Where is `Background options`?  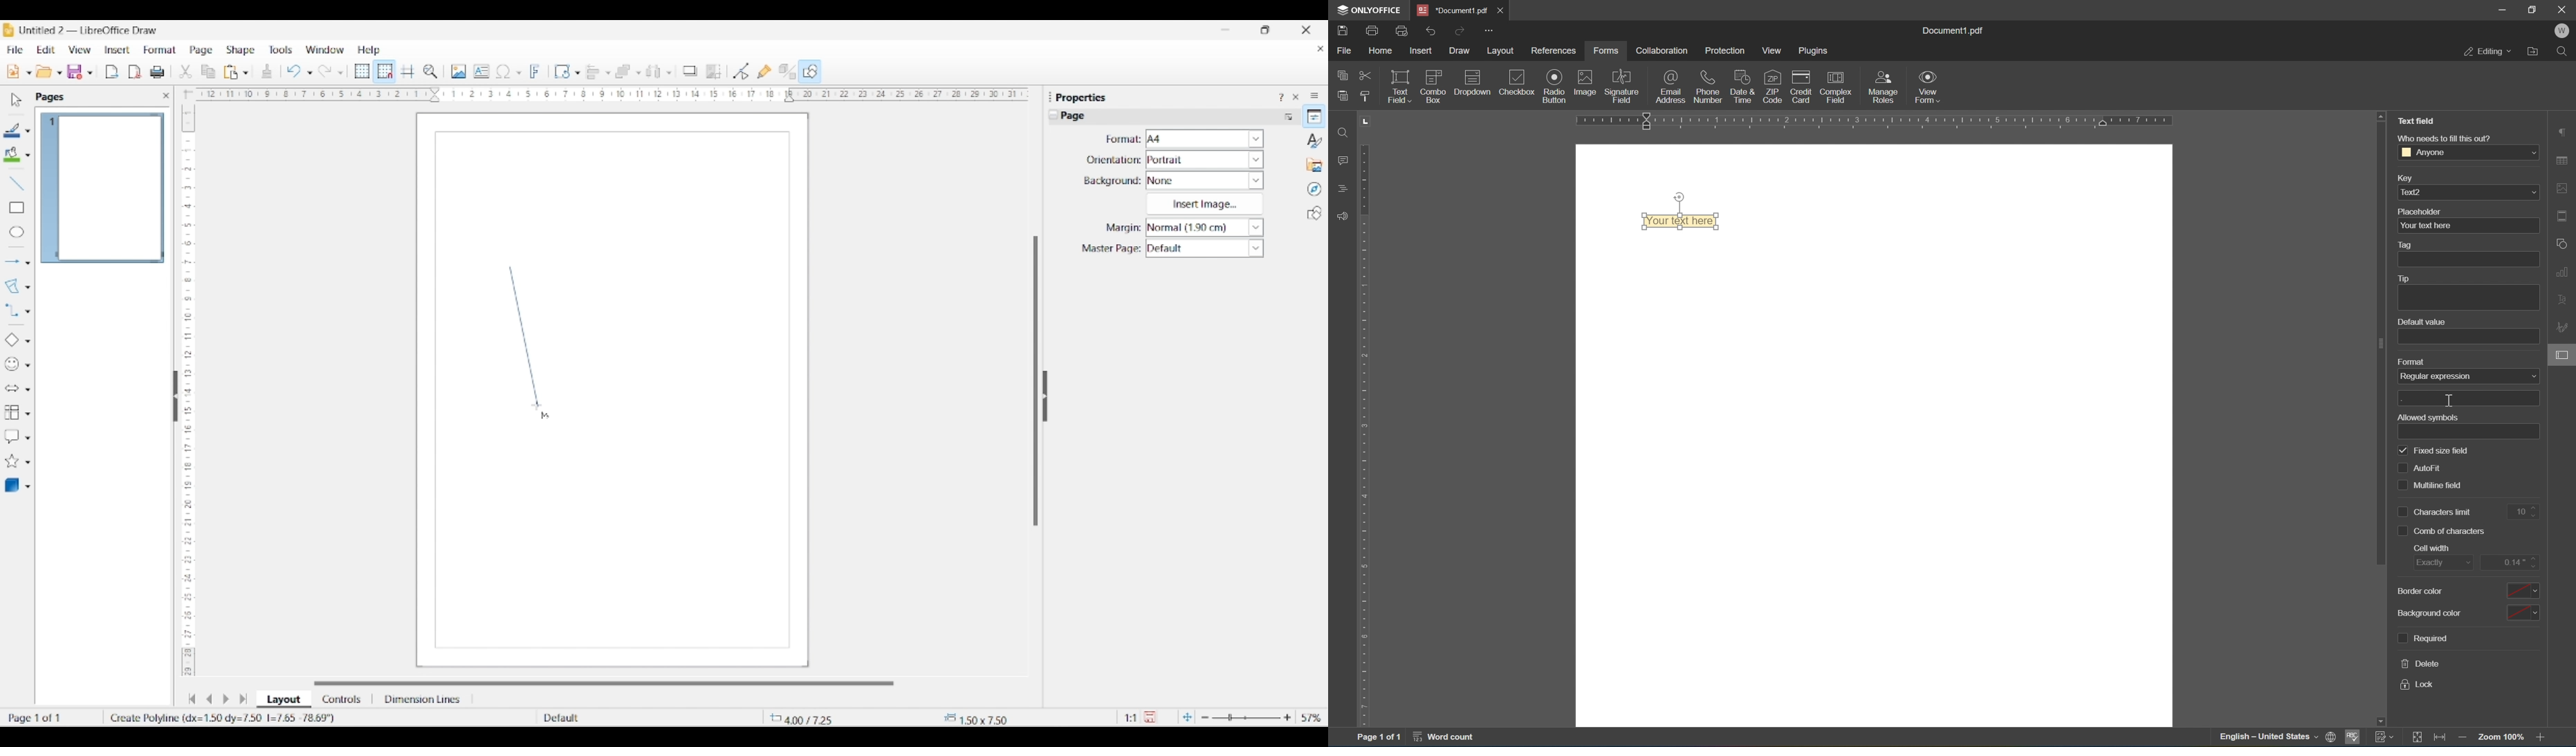 Background options is located at coordinates (1205, 181).